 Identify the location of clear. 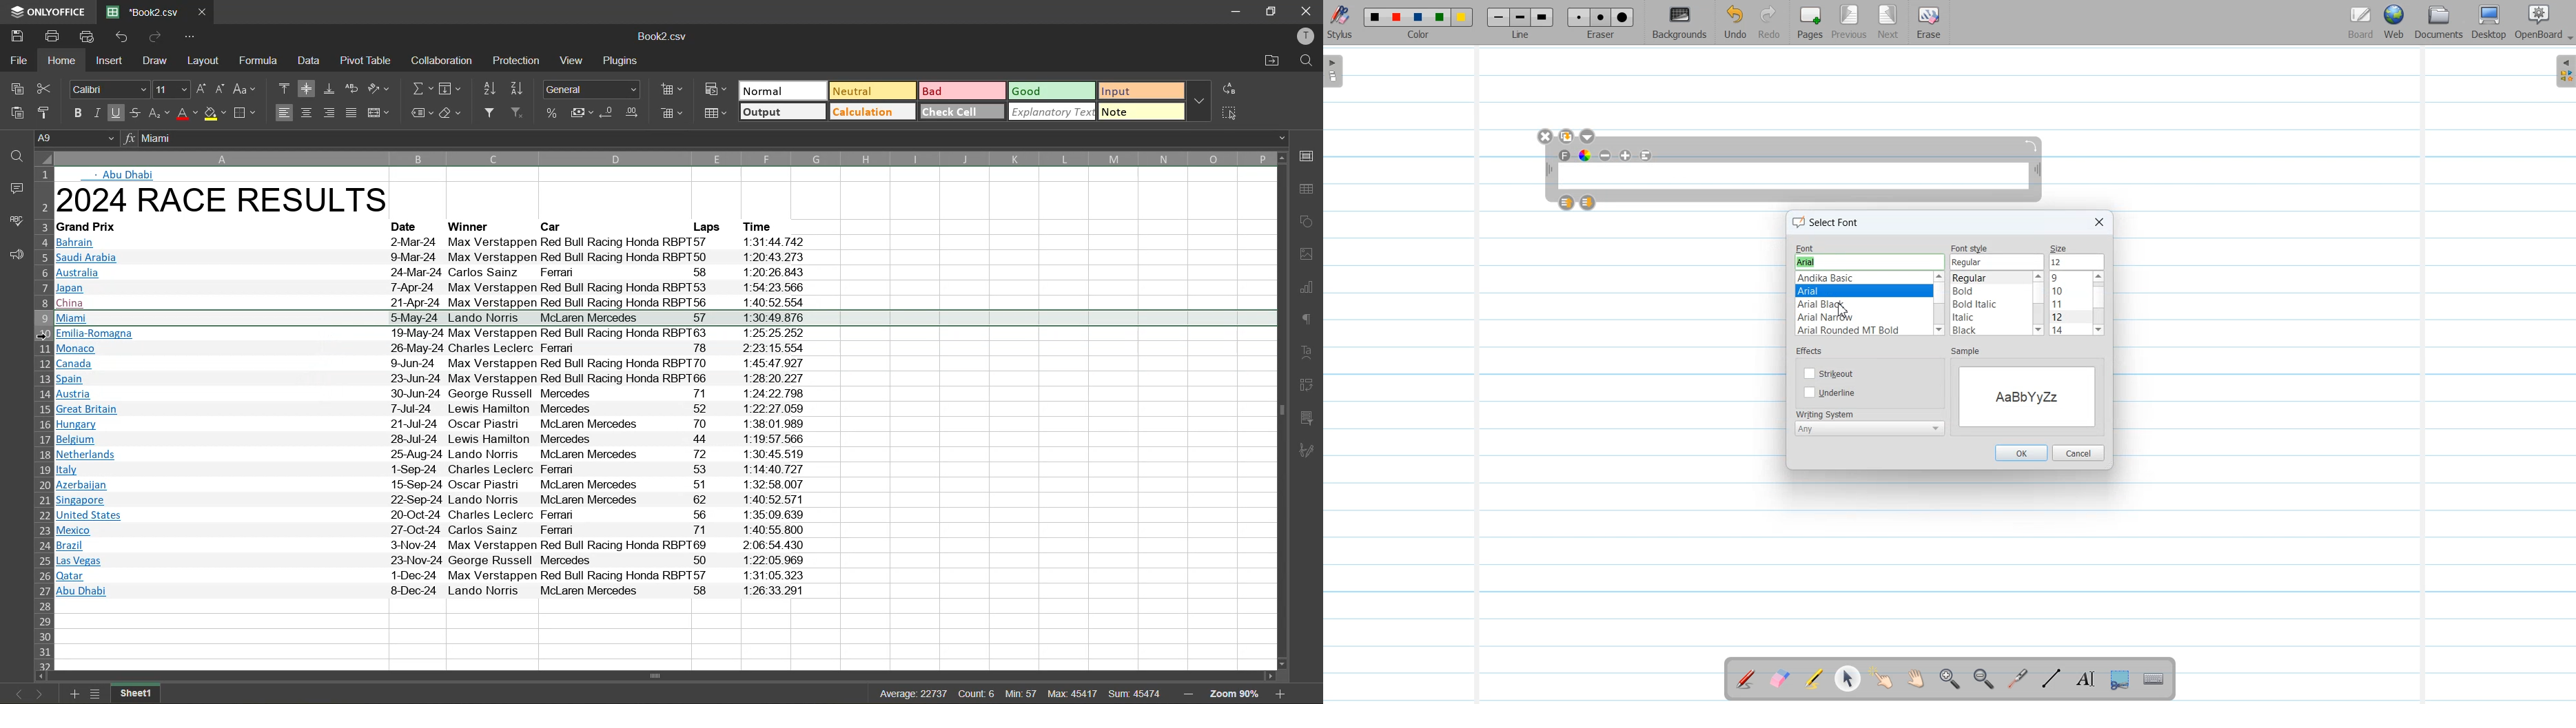
(451, 114).